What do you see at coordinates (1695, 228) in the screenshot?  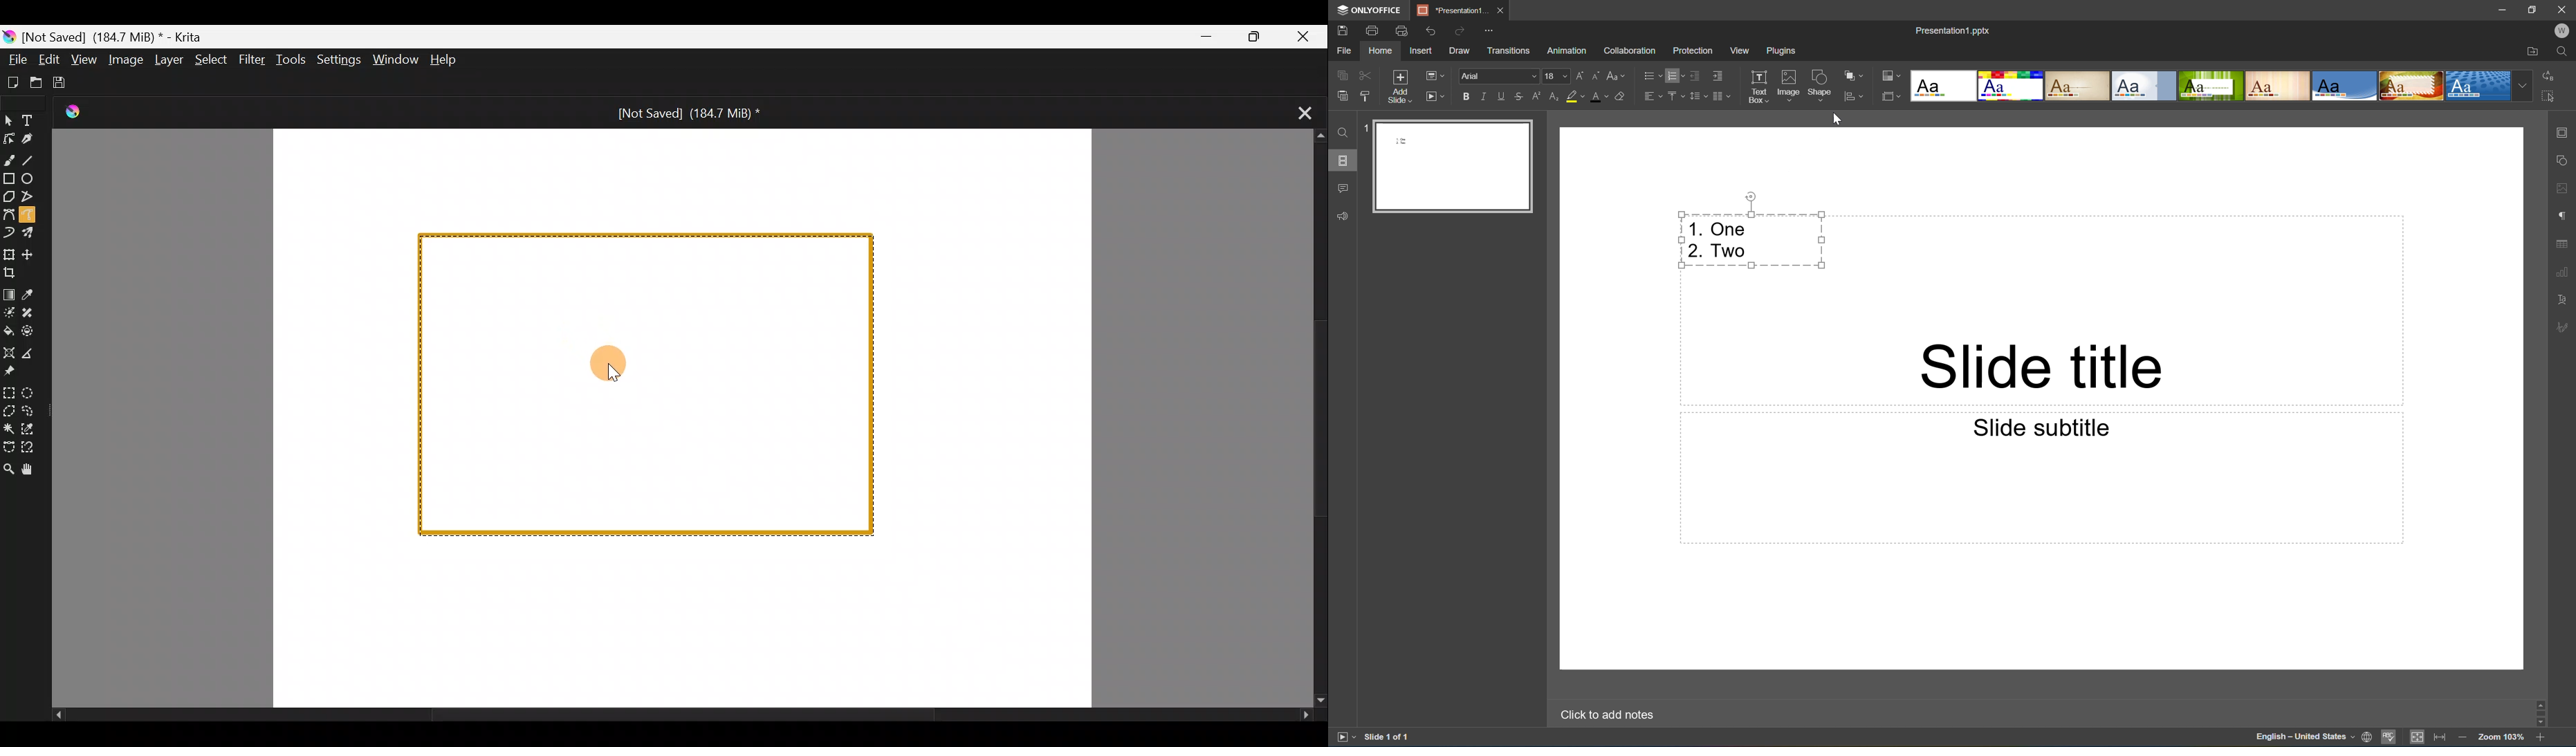 I see `1.` at bounding box center [1695, 228].